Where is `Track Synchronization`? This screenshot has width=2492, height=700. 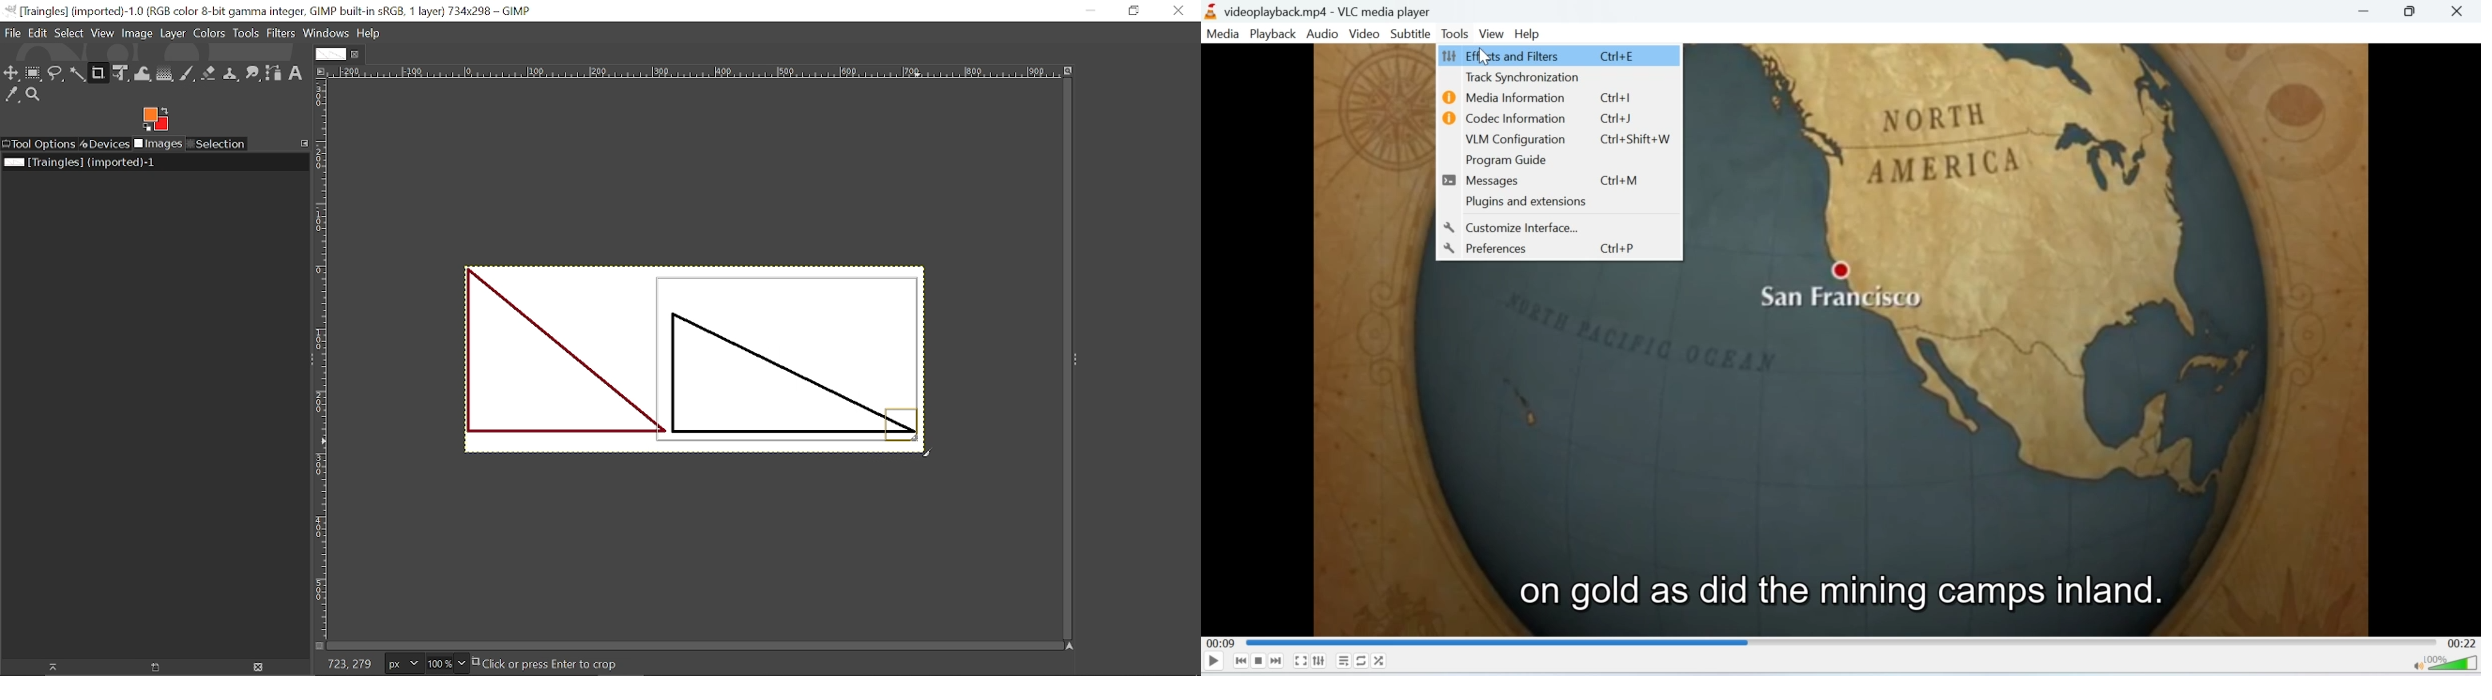
Track Synchronization is located at coordinates (1527, 77).